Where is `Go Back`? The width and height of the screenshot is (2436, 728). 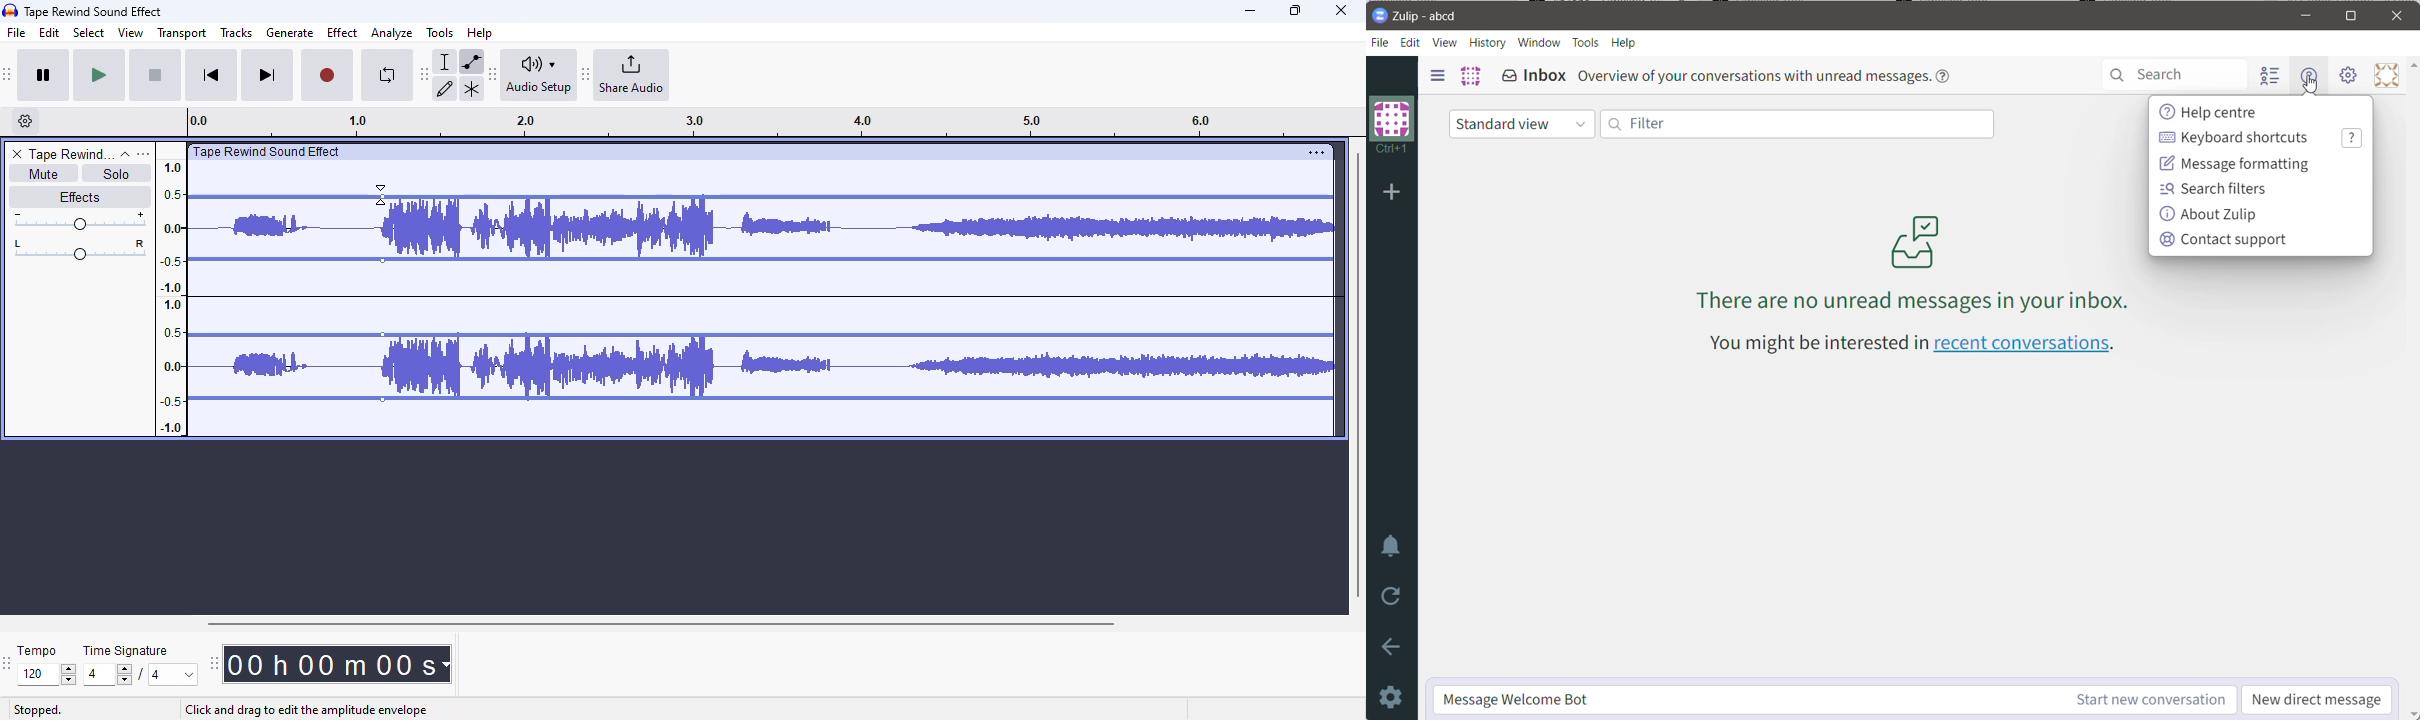
Go Back is located at coordinates (1392, 648).